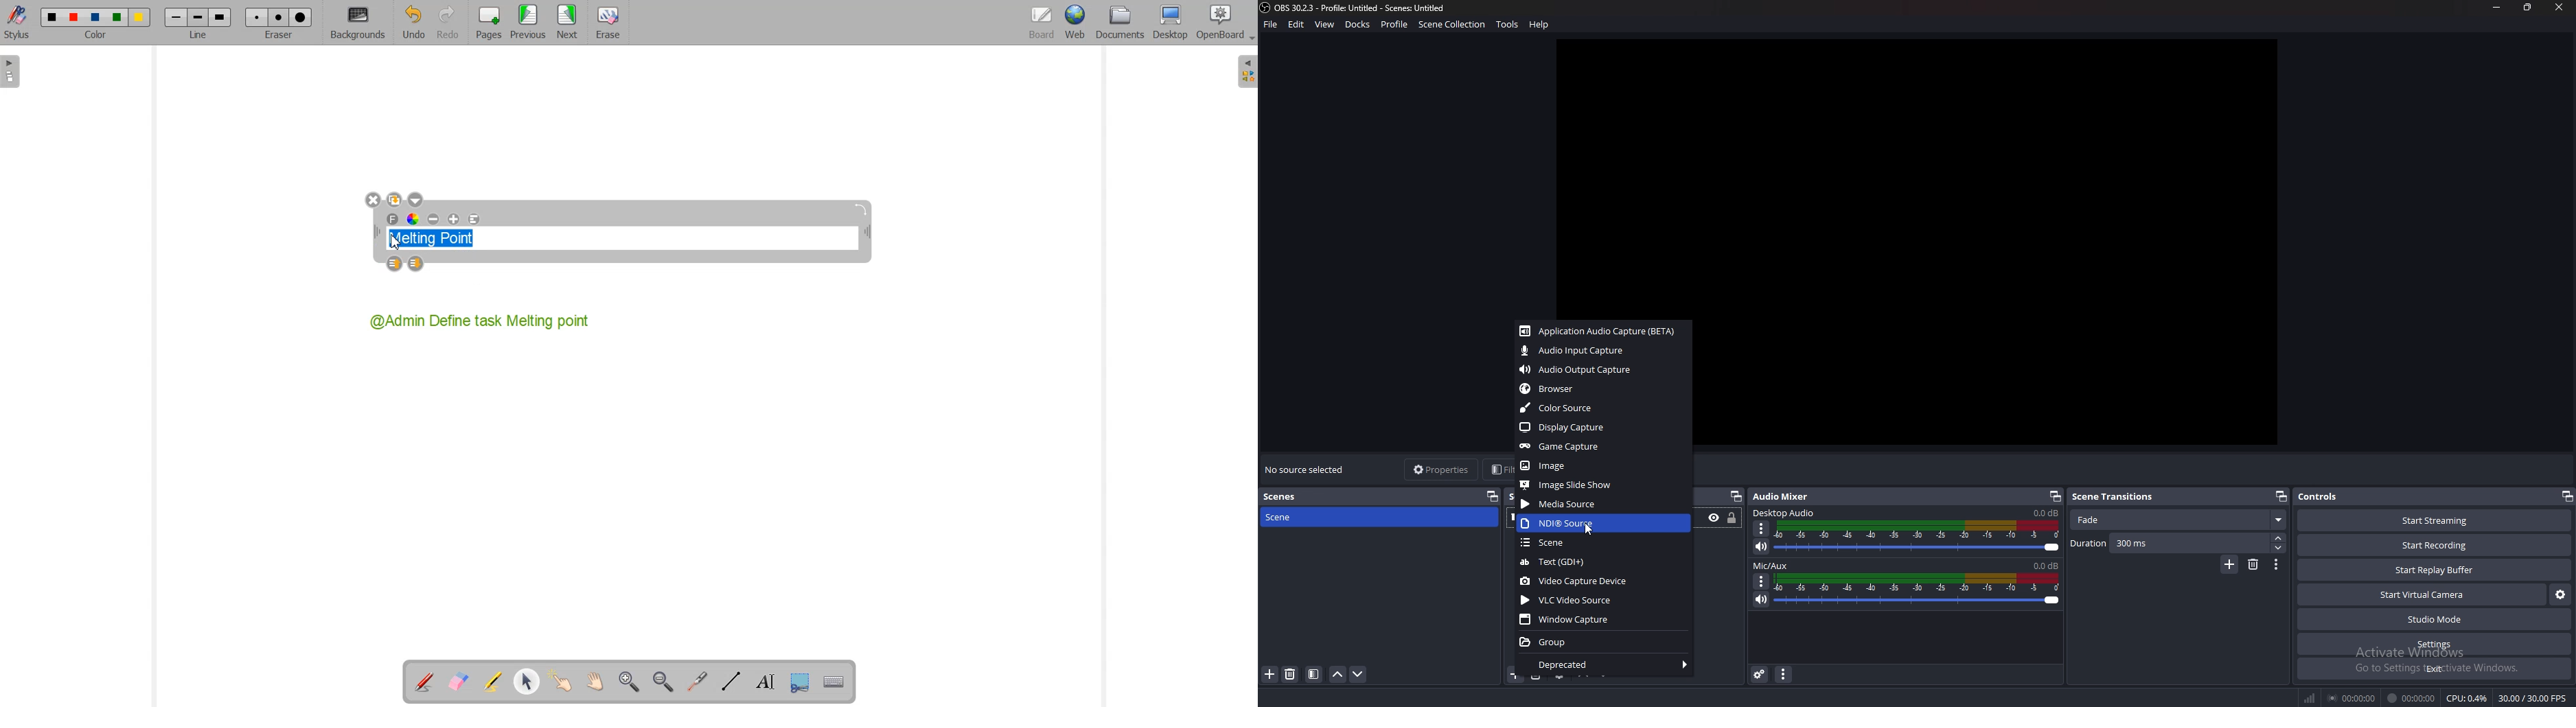  Describe the element at coordinates (1359, 24) in the screenshot. I see `docks` at that location.